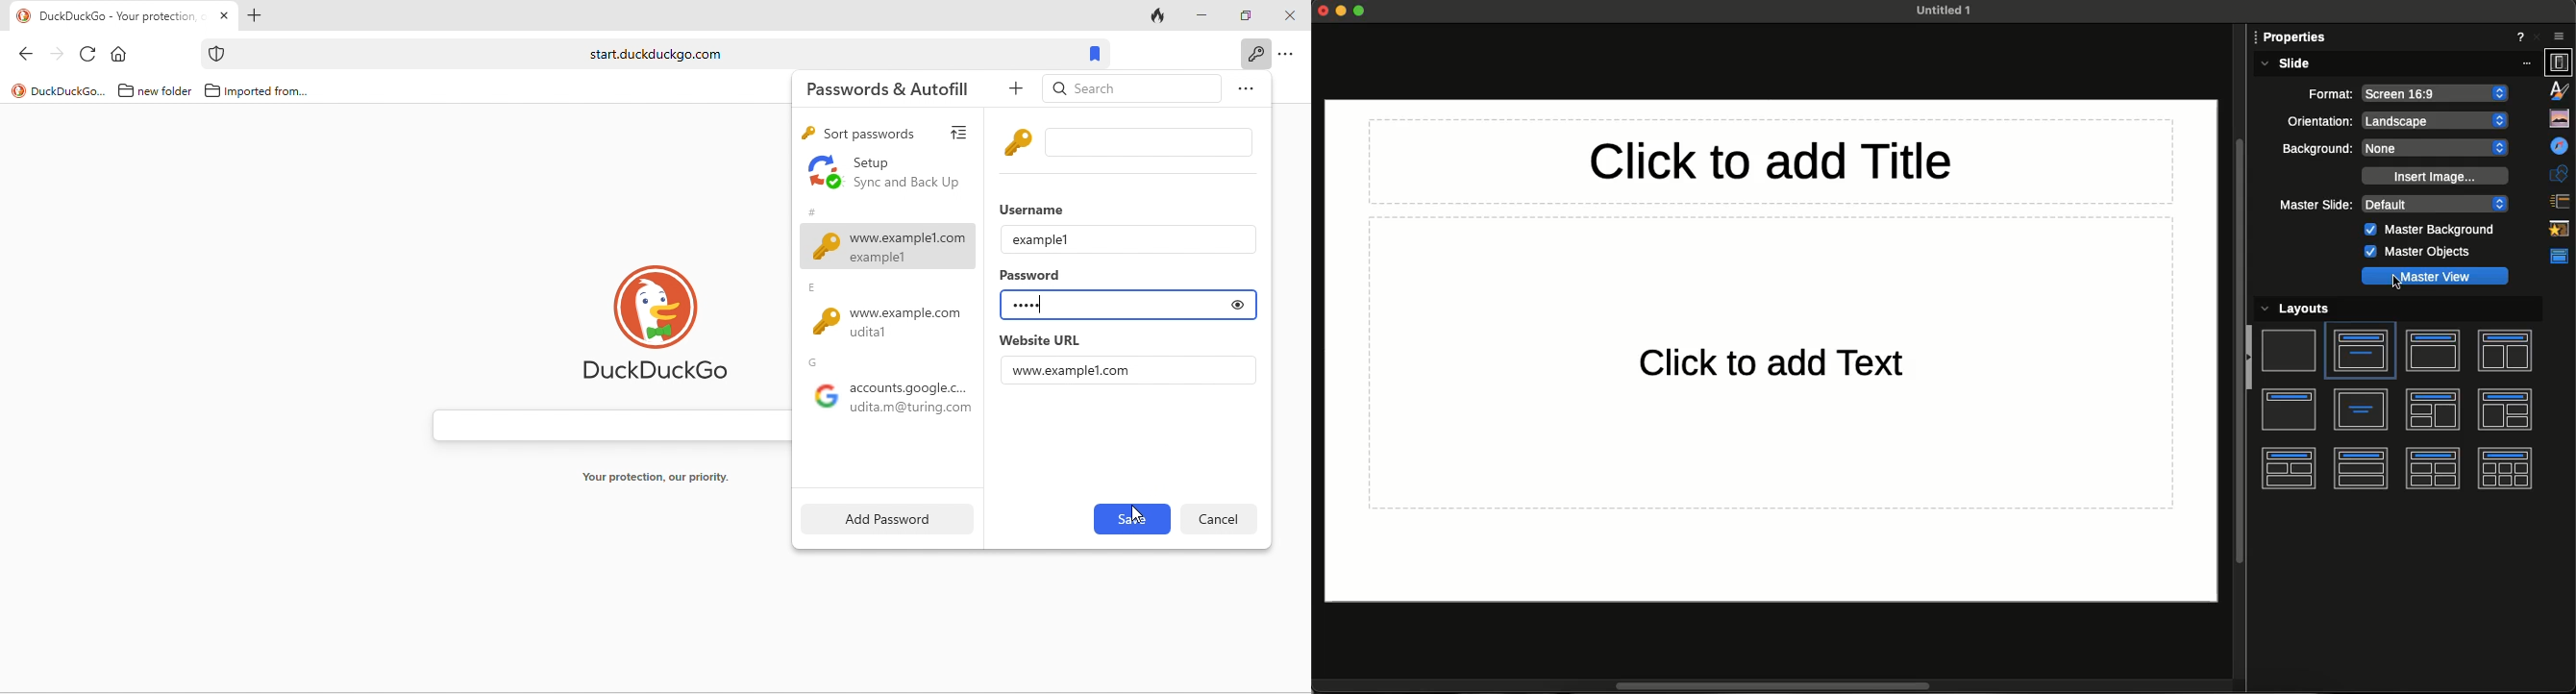 The image size is (2576, 700). What do you see at coordinates (1342, 12) in the screenshot?
I see `Minimize` at bounding box center [1342, 12].